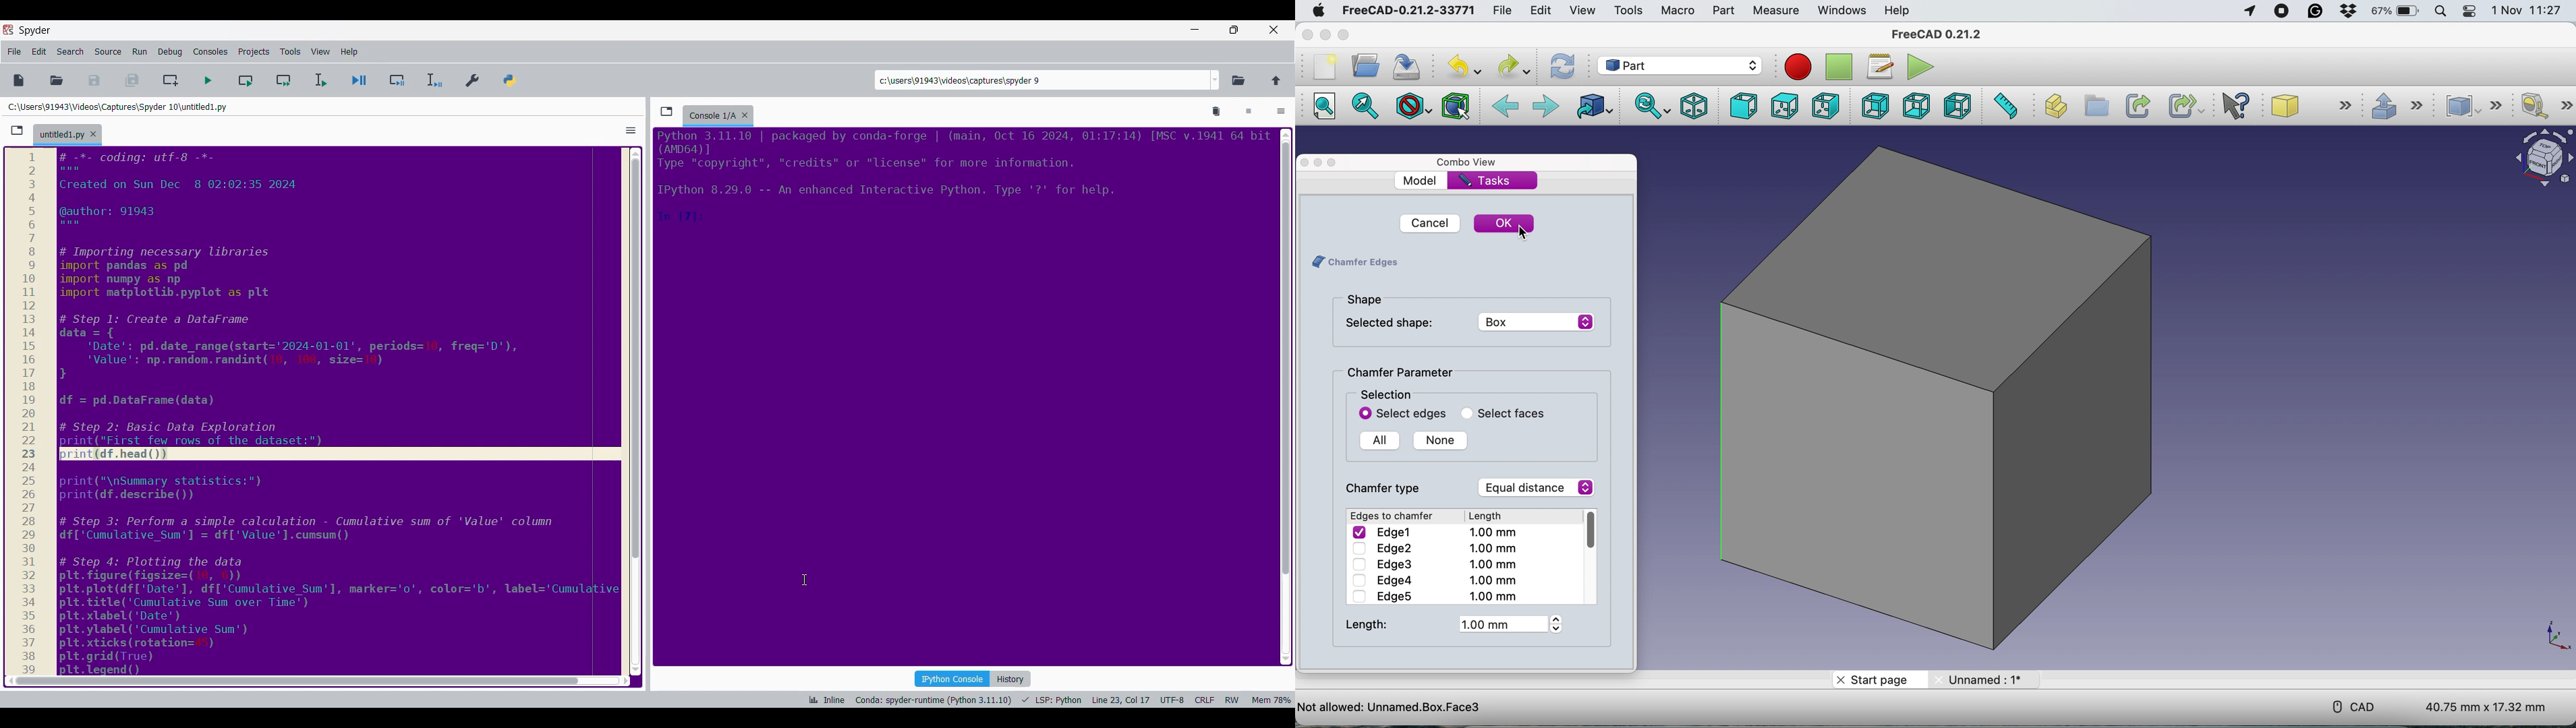  Describe the element at coordinates (14, 52) in the screenshot. I see `File menu ` at that location.